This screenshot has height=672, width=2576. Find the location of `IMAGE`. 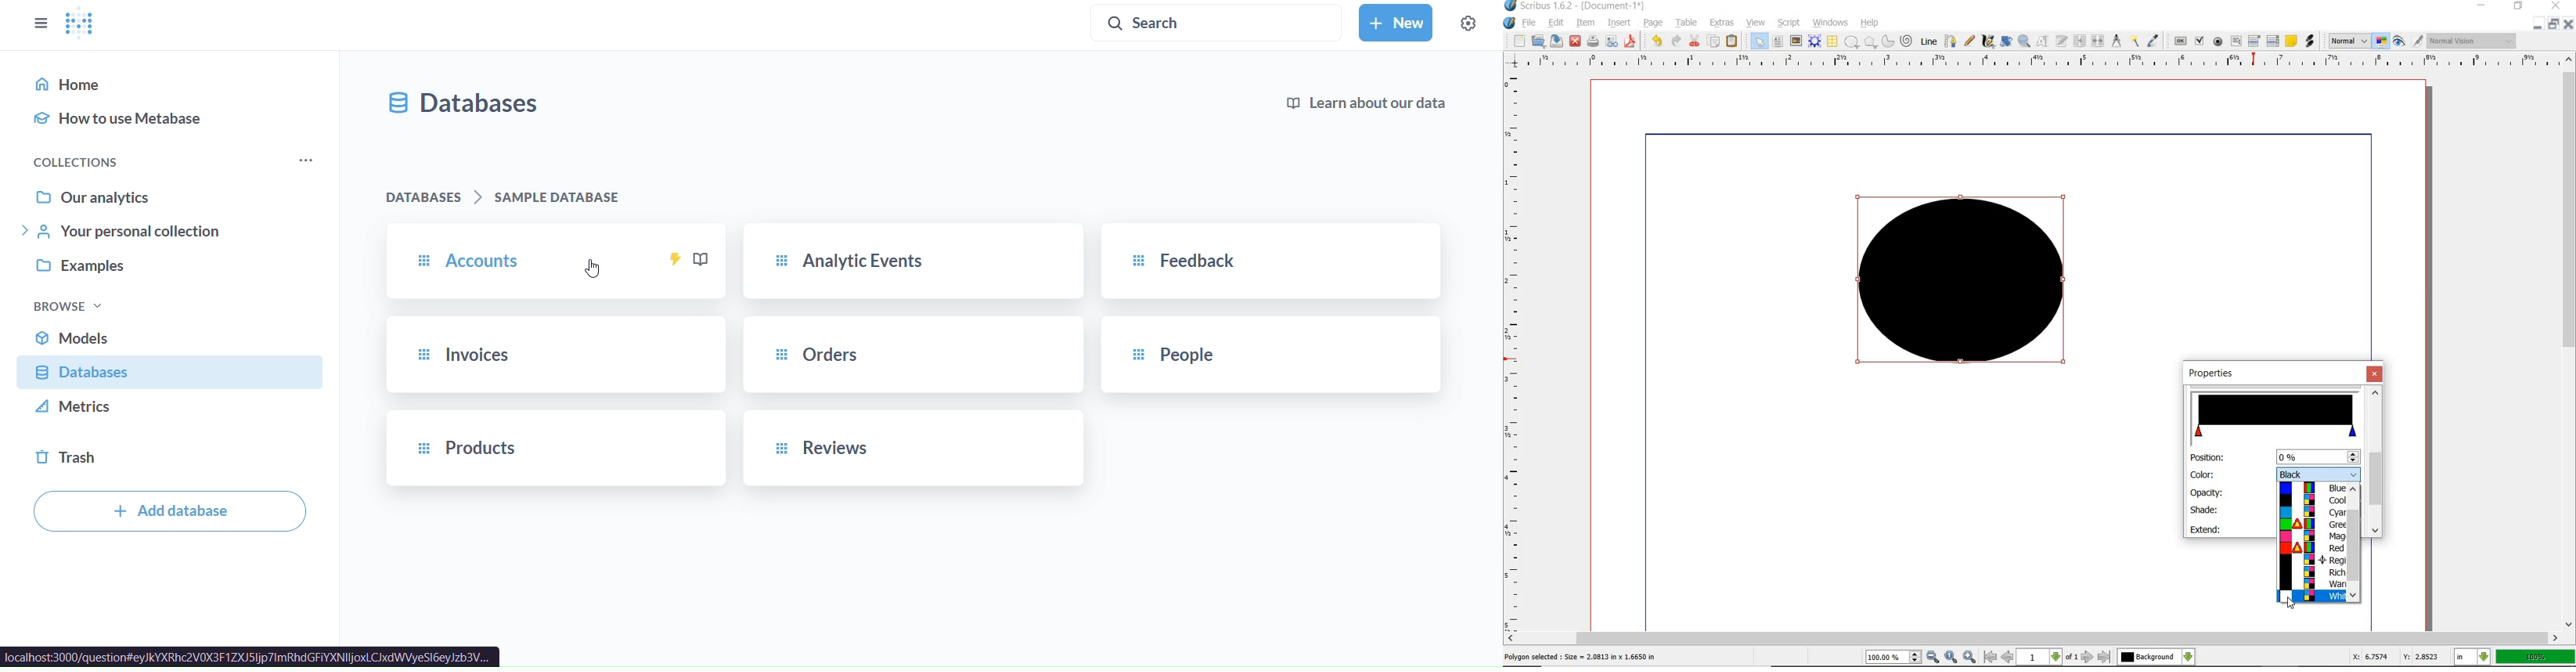

IMAGE is located at coordinates (1795, 40).